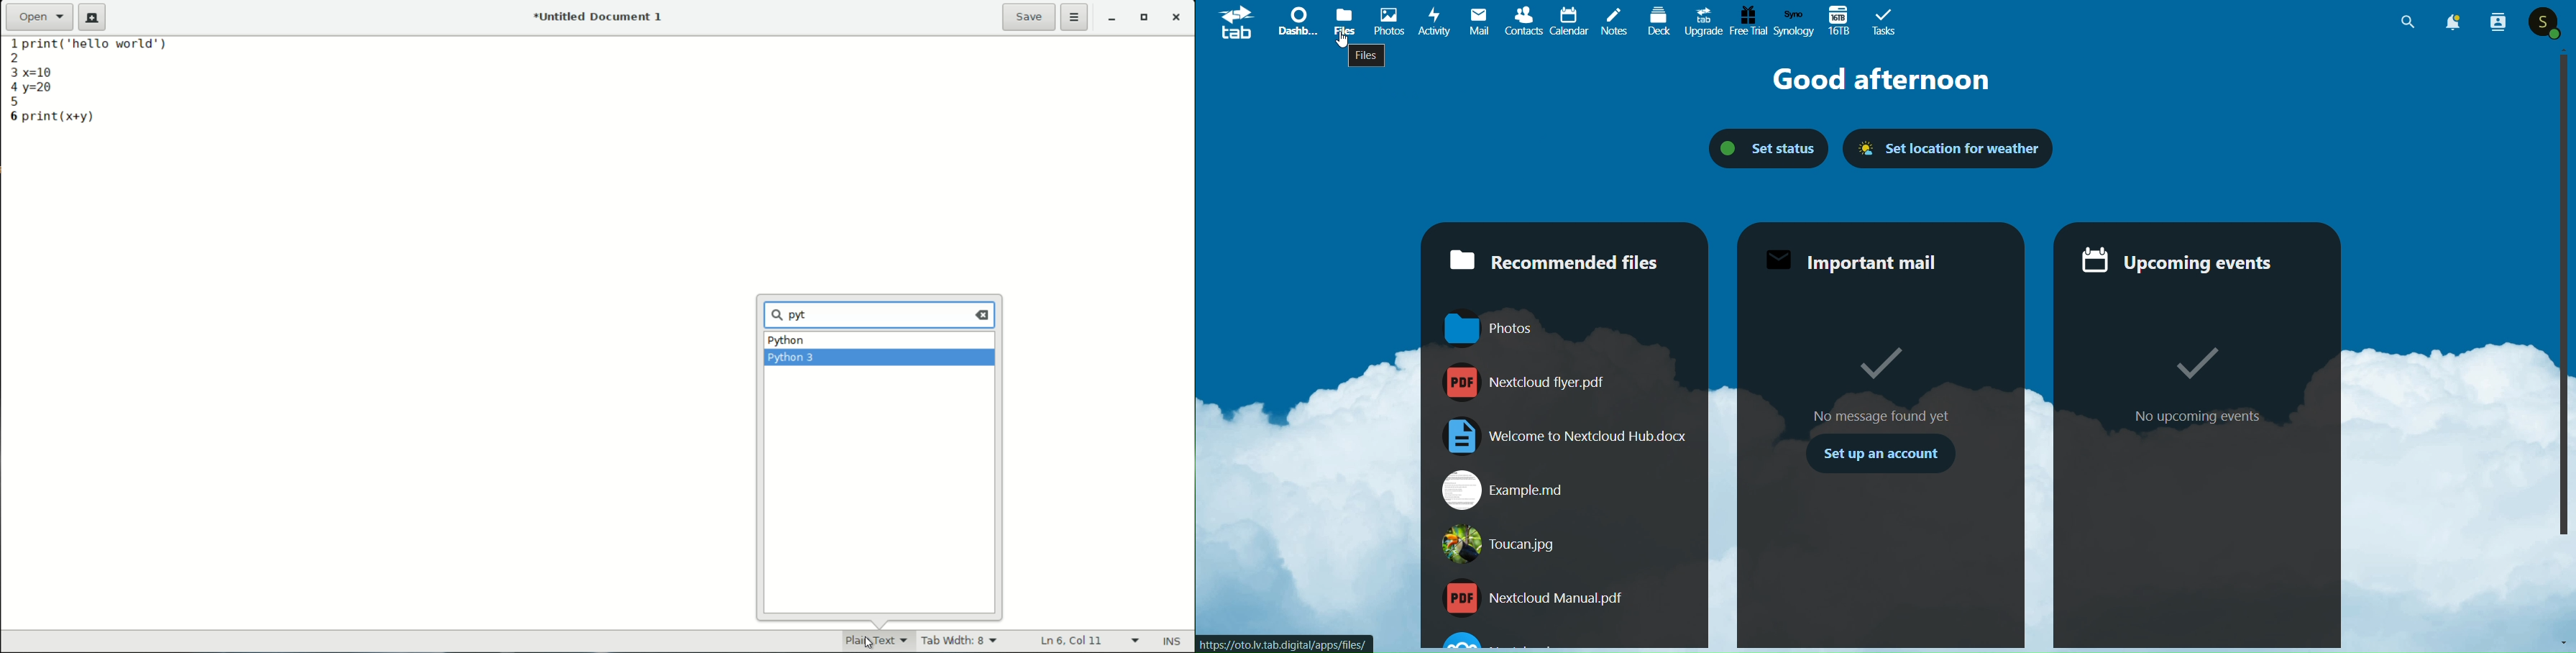  I want to click on files, so click(1346, 23).